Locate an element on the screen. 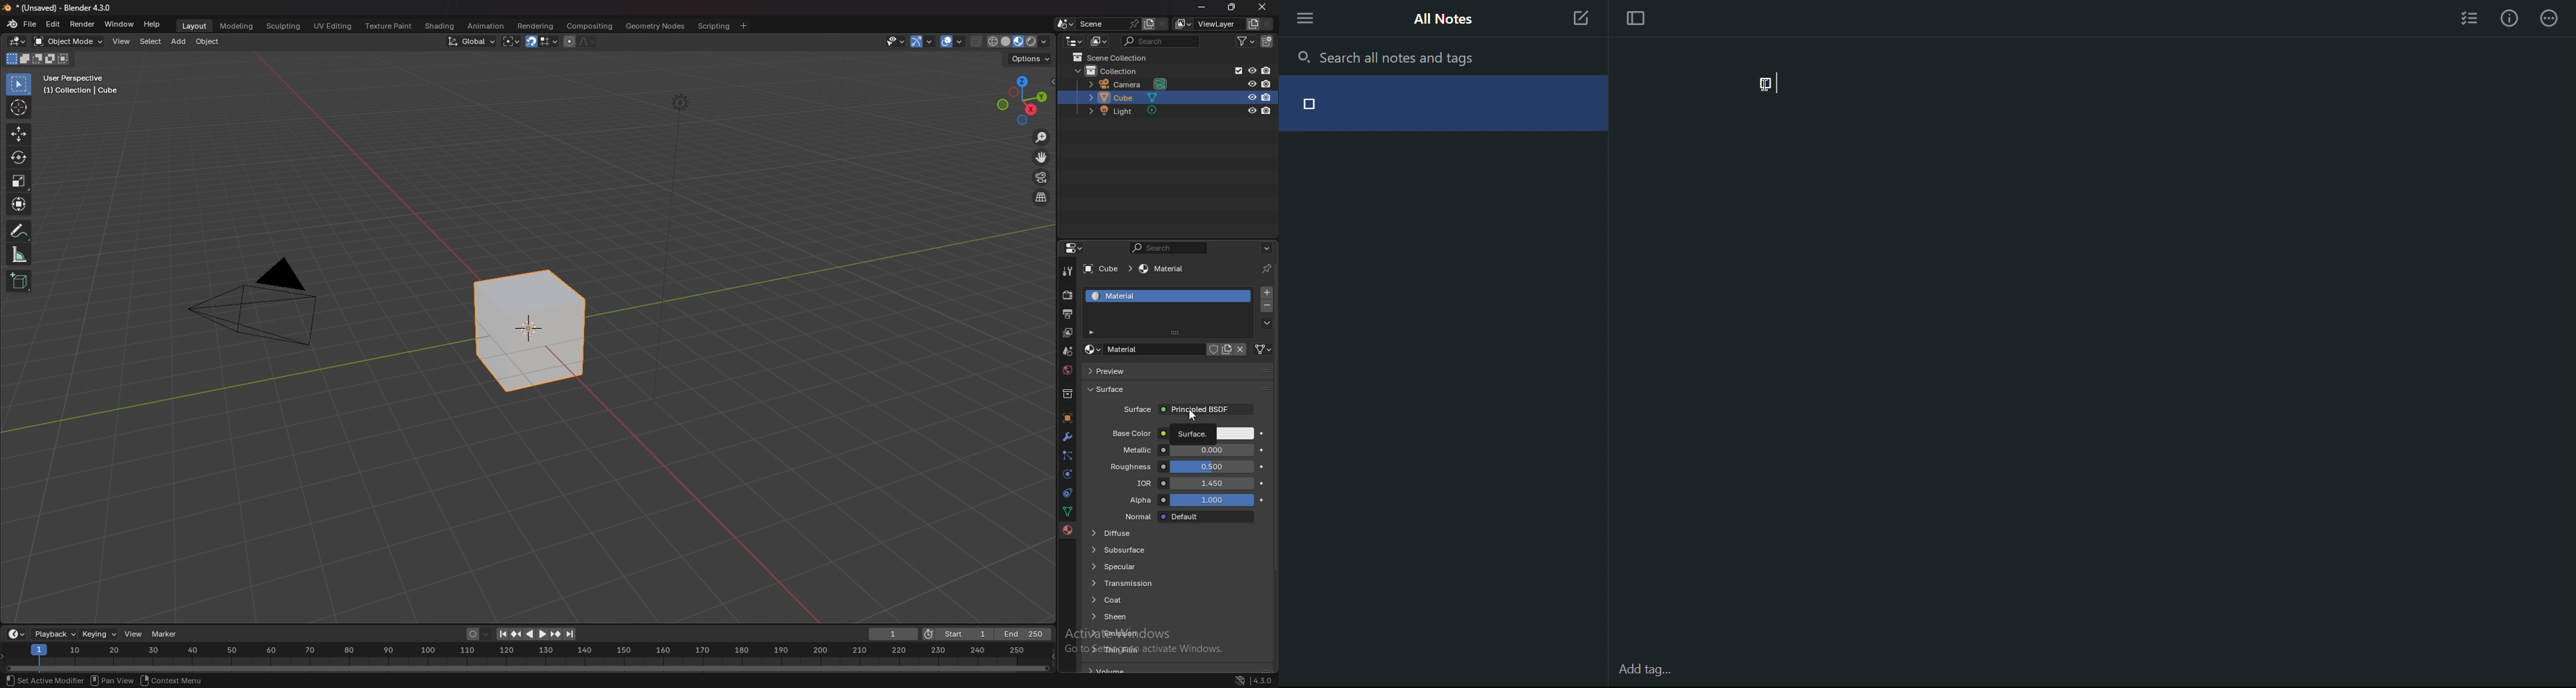 Image resolution: width=2576 pixels, height=700 pixels. texture paint is located at coordinates (387, 26).